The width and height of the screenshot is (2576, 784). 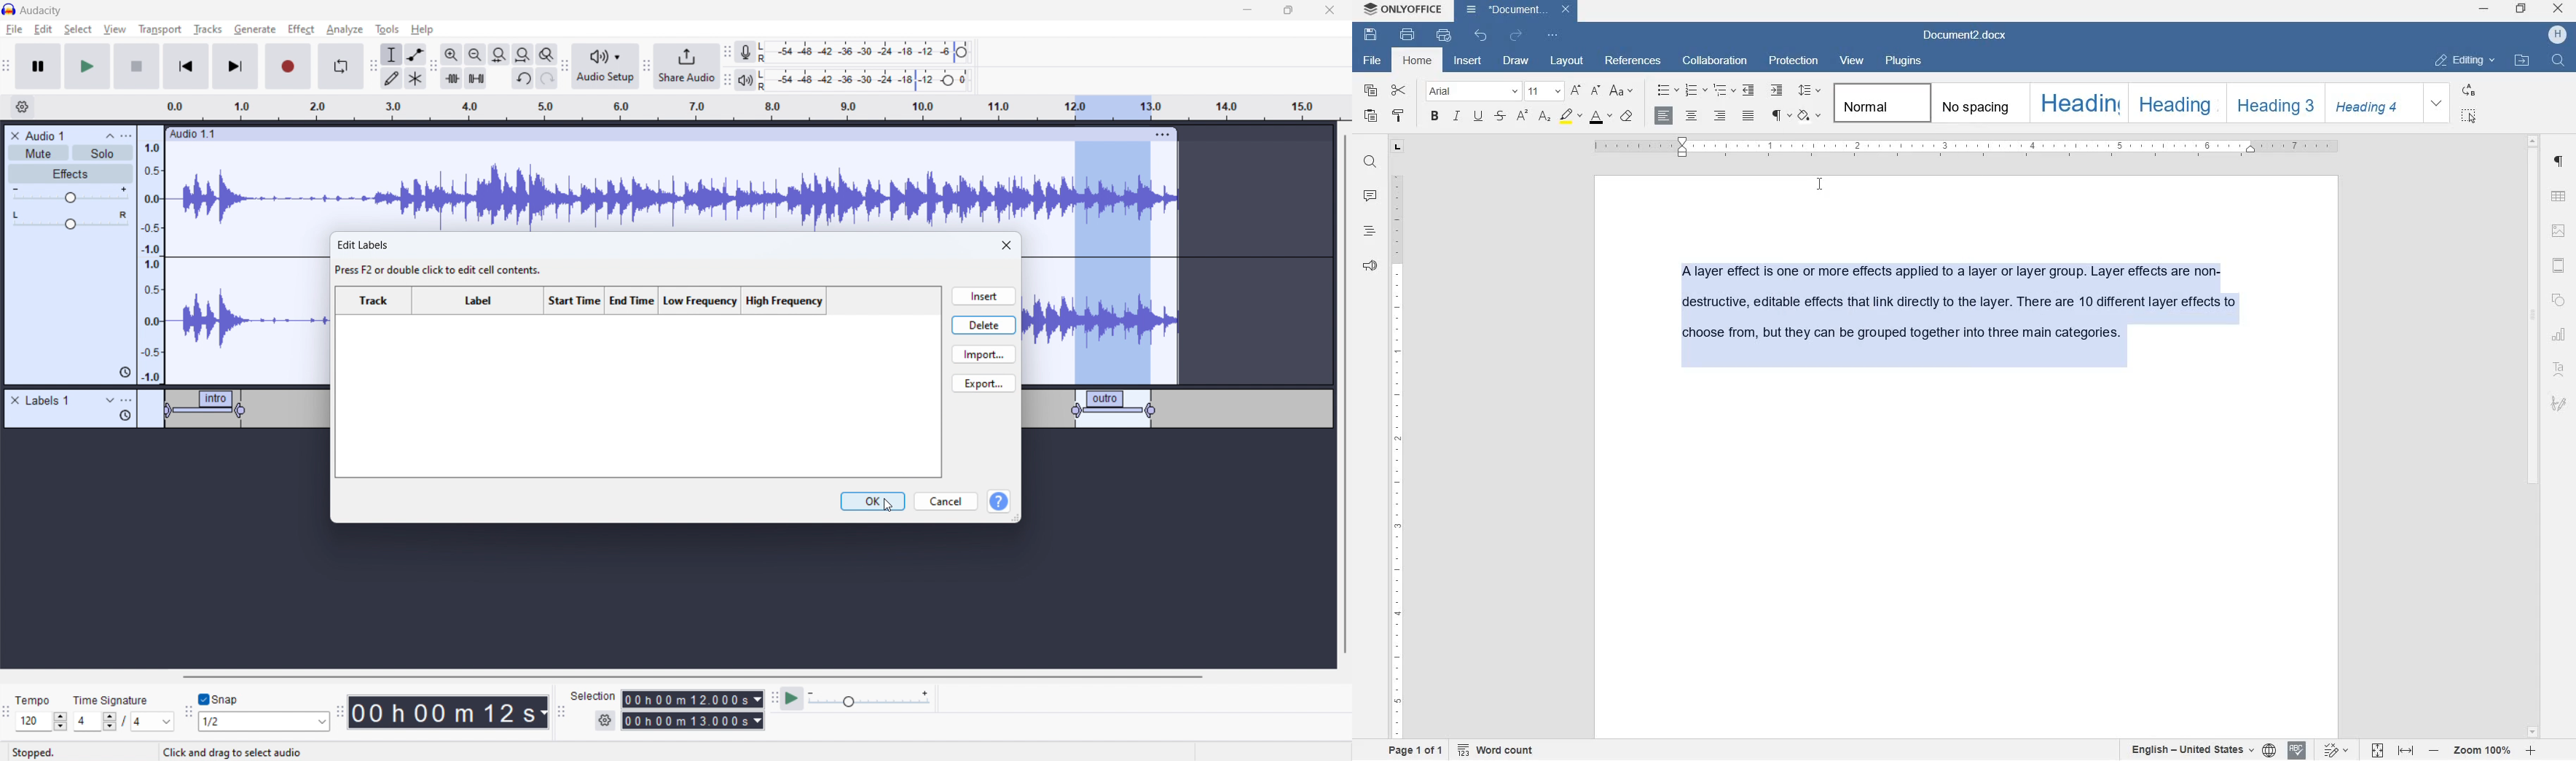 I want to click on tempo, so click(x=42, y=700).